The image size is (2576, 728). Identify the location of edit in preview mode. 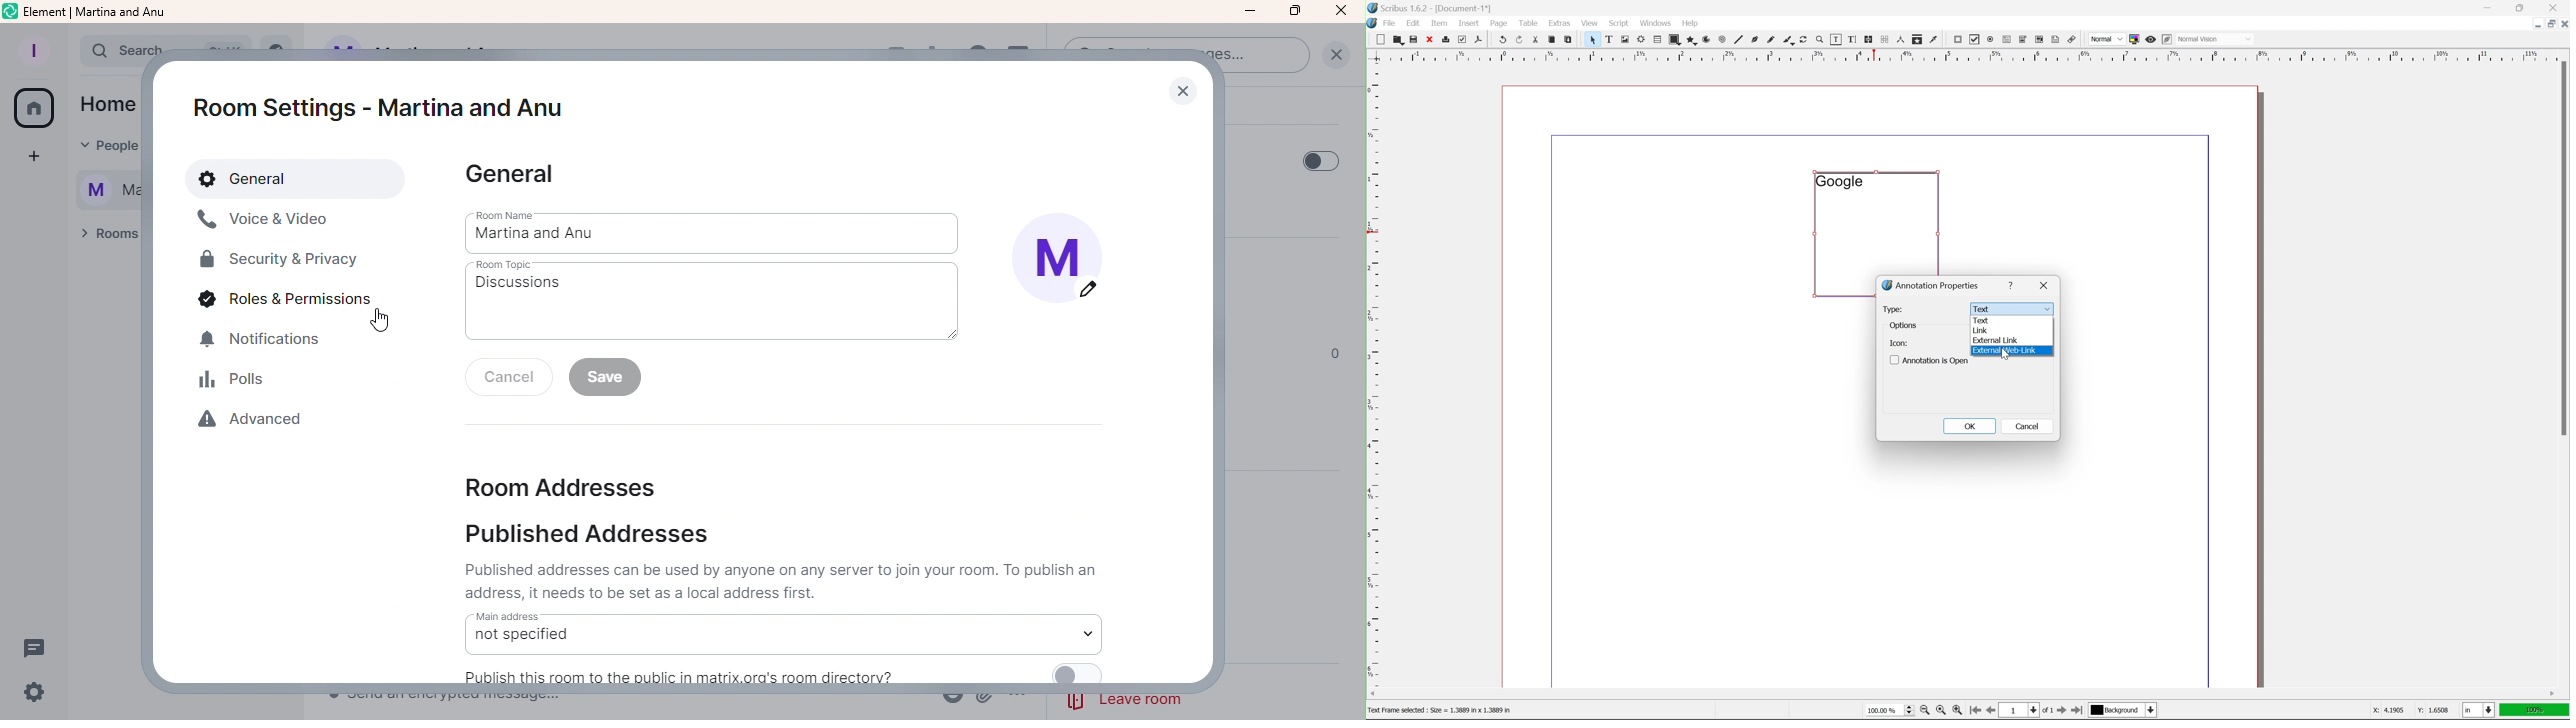
(2167, 40).